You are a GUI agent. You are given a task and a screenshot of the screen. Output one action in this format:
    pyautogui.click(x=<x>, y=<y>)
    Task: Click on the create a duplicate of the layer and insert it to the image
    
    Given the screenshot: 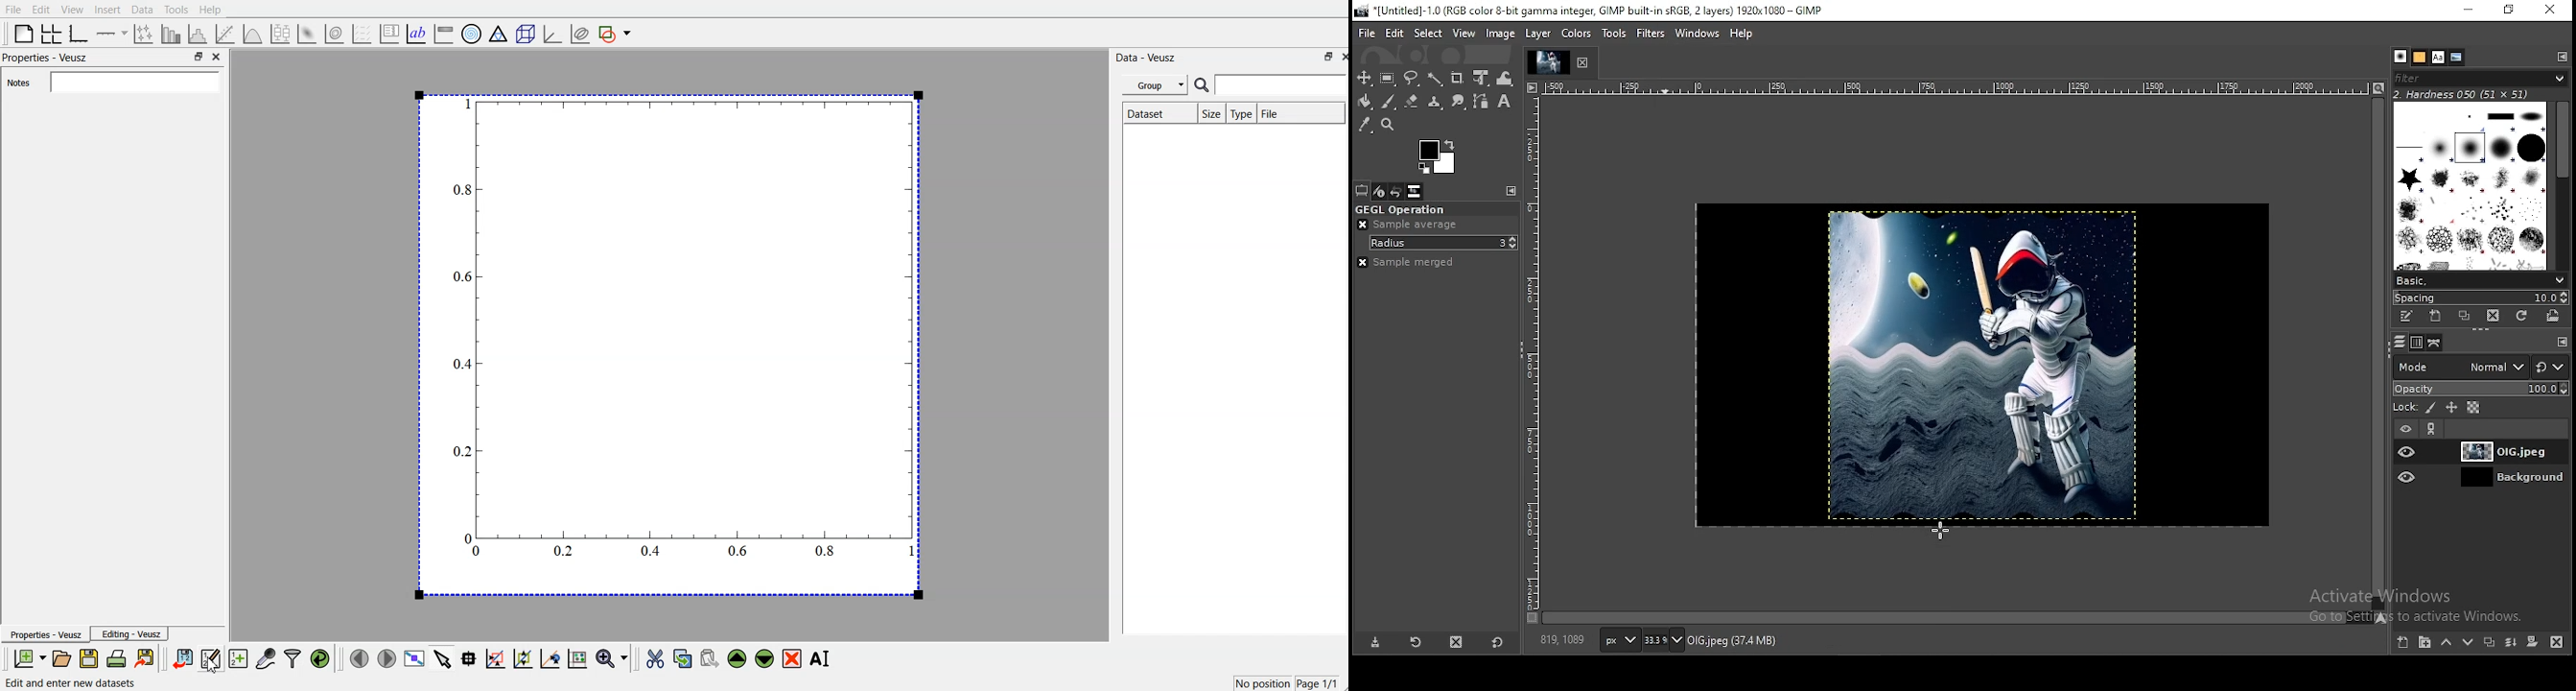 What is the action you would take?
    pyautogui.click(x=2492, y=641)
    